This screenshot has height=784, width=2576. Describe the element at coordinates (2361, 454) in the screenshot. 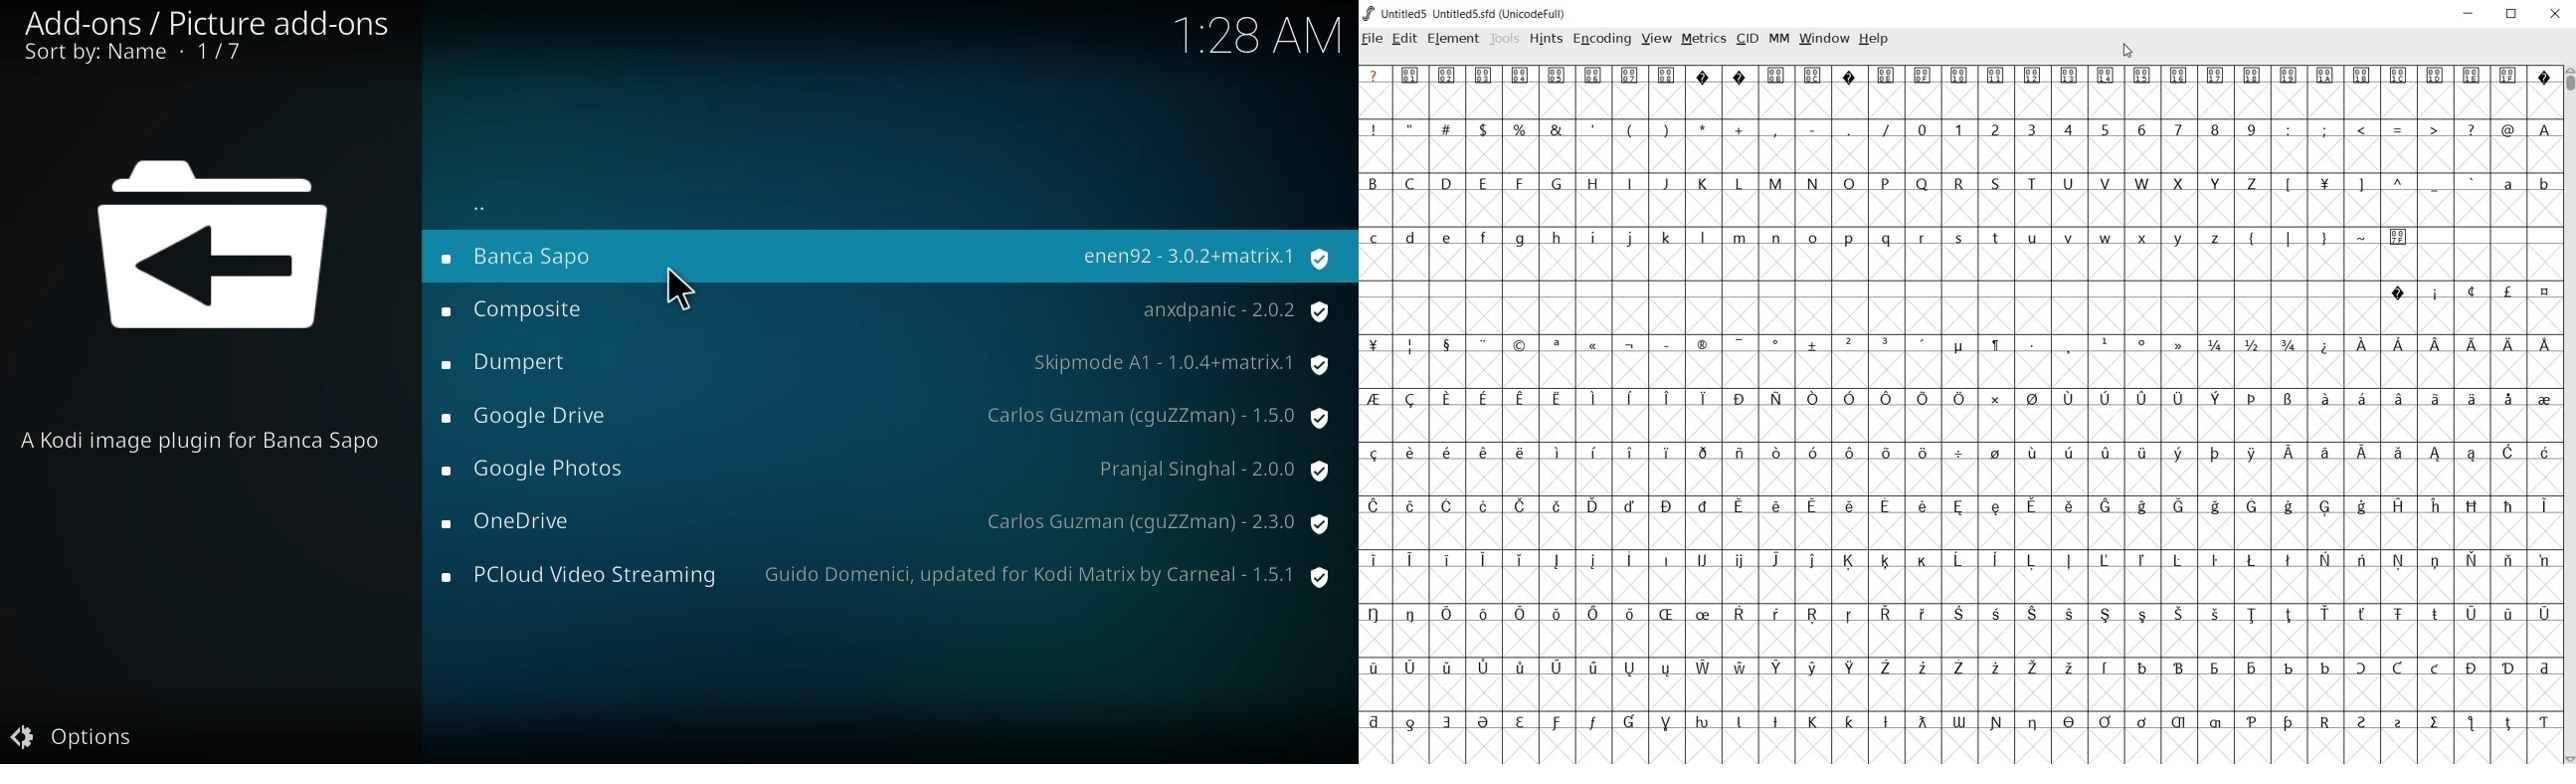

I see `Symbol` at that location.